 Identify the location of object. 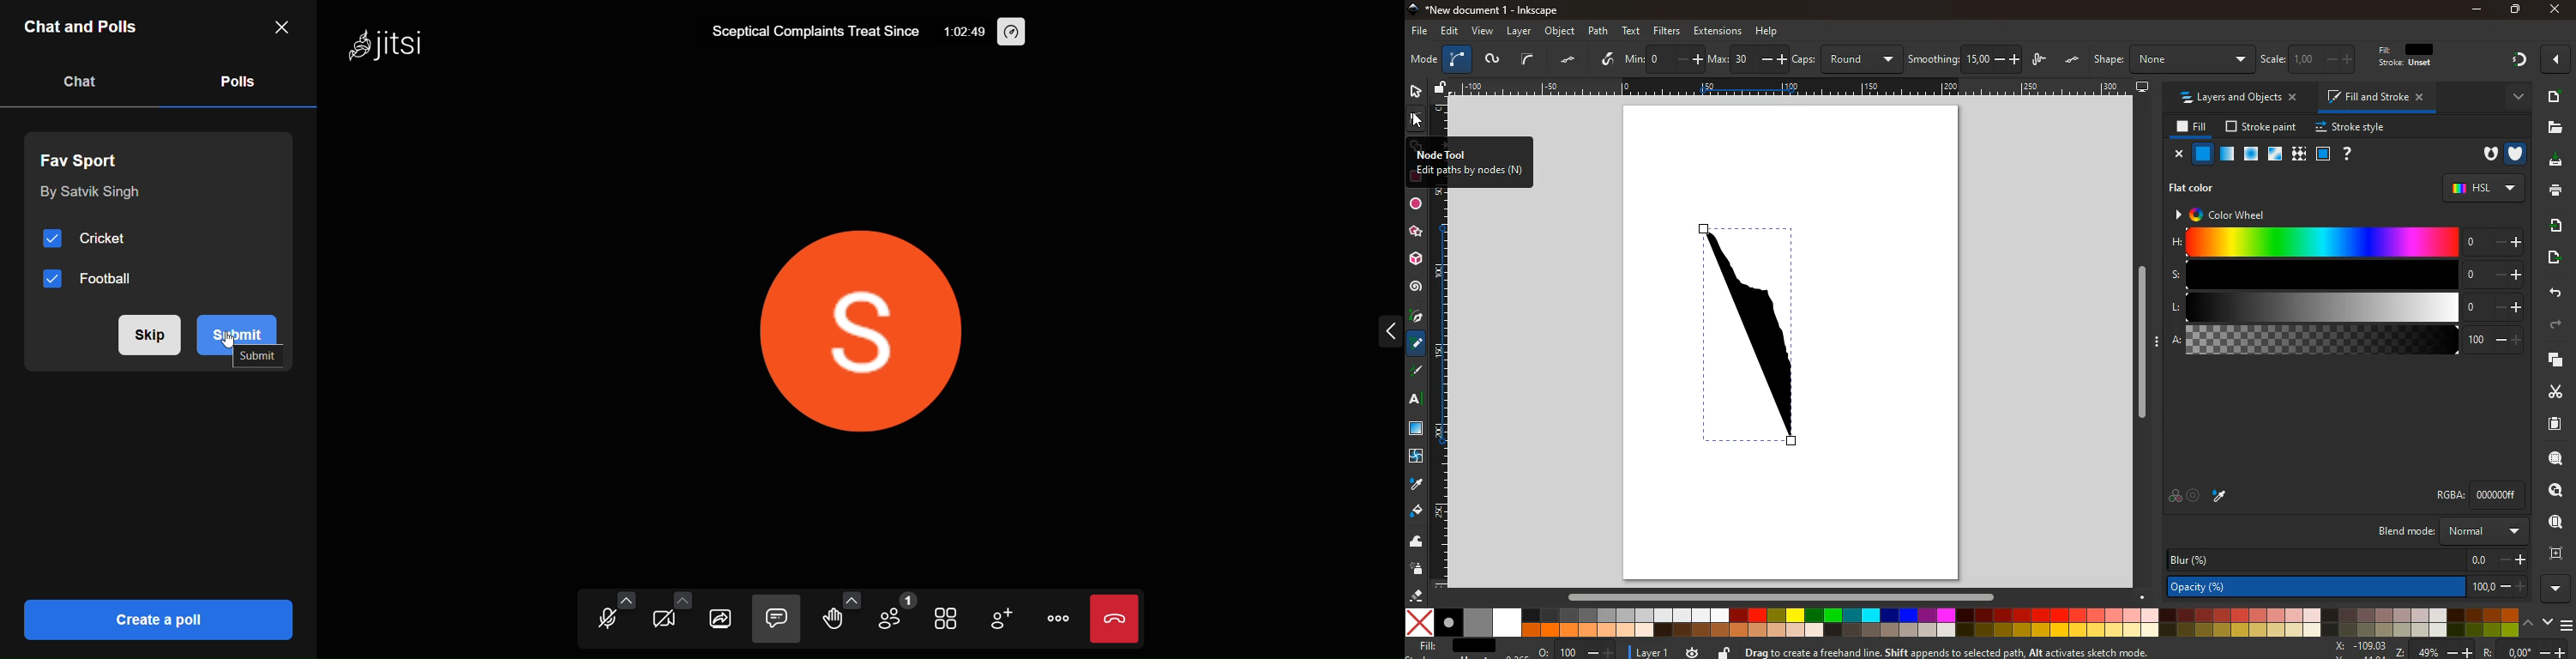
(1561, 32).